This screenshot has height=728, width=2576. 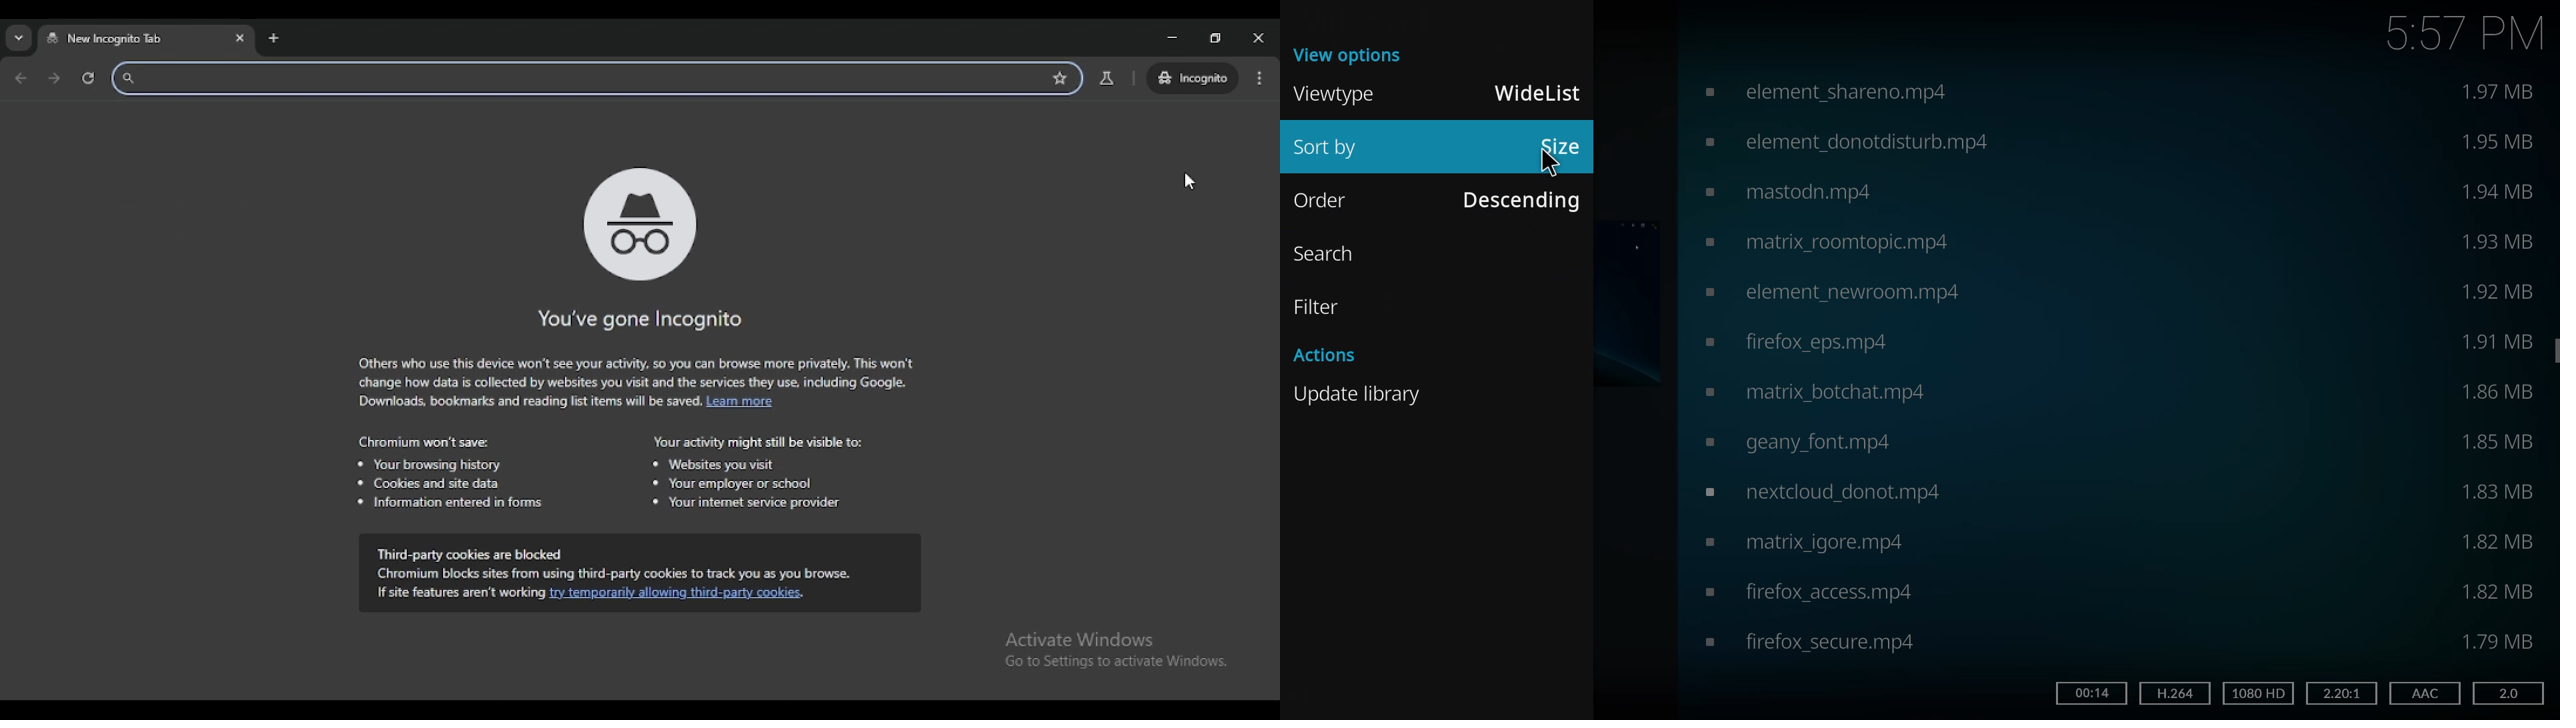 I want to click on size, so click(x=2497, y=289).